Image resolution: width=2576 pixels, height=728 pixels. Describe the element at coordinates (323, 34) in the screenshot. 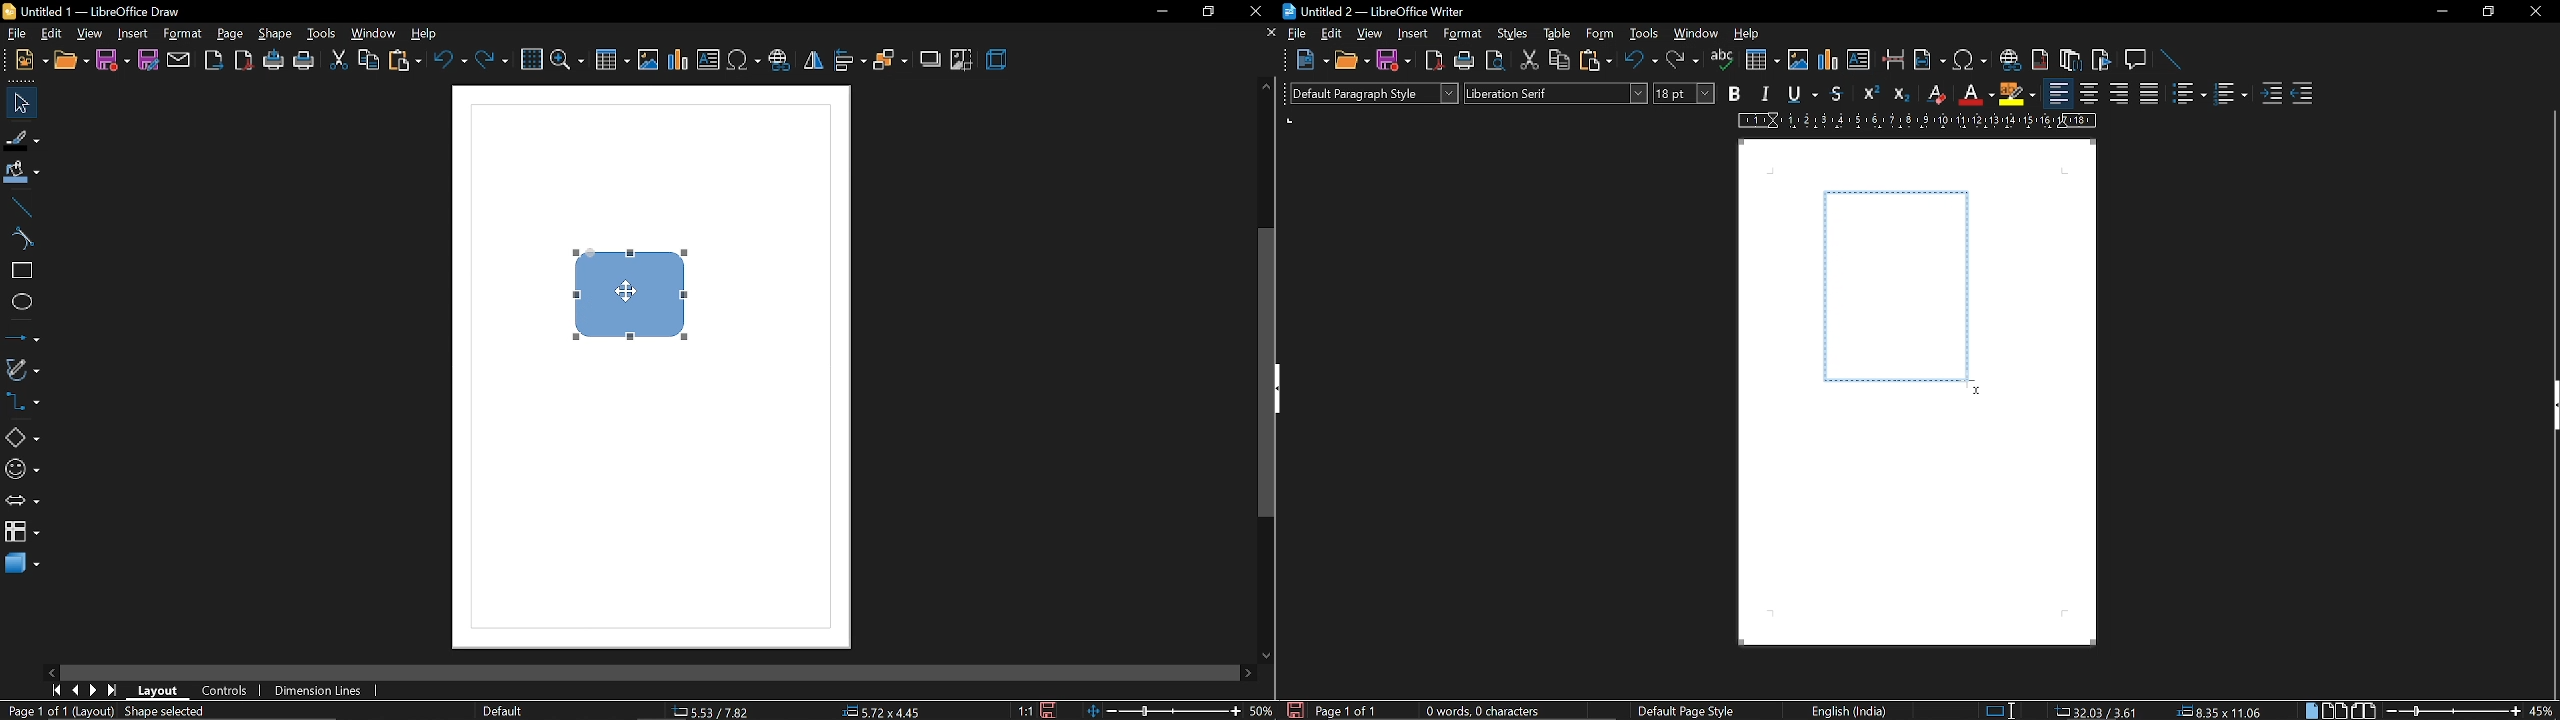

I see `tools` at that location.